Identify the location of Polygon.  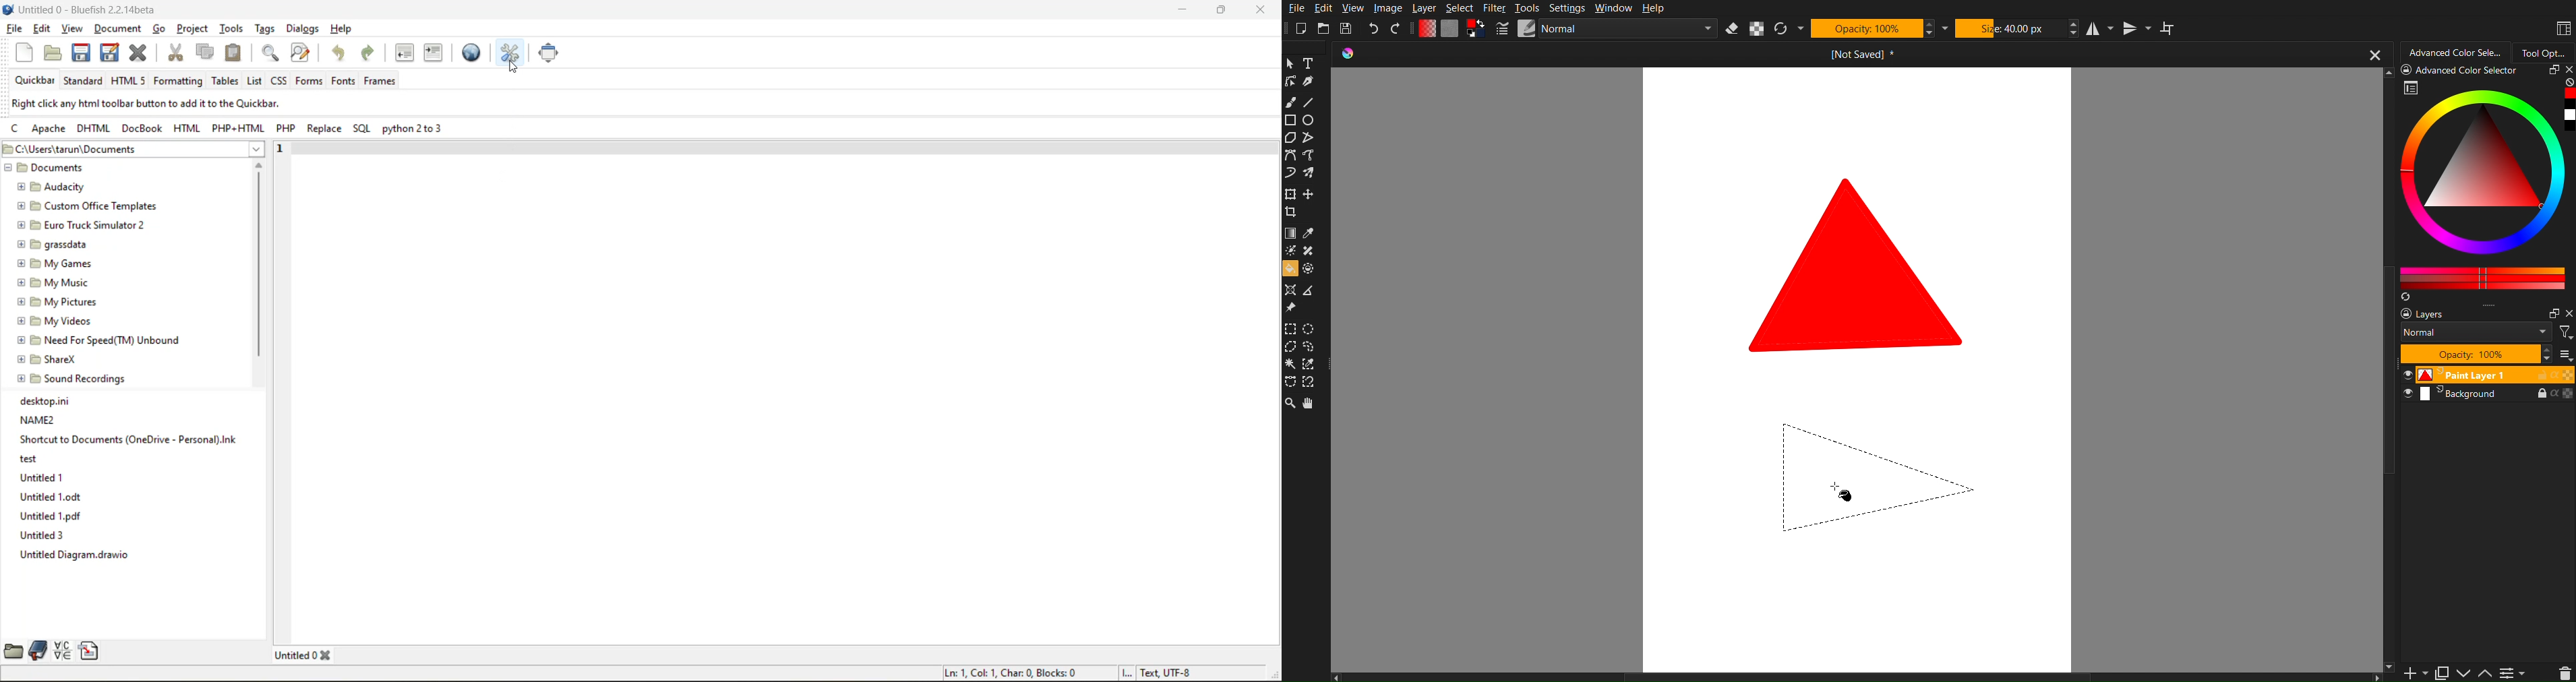
(1290, 138).